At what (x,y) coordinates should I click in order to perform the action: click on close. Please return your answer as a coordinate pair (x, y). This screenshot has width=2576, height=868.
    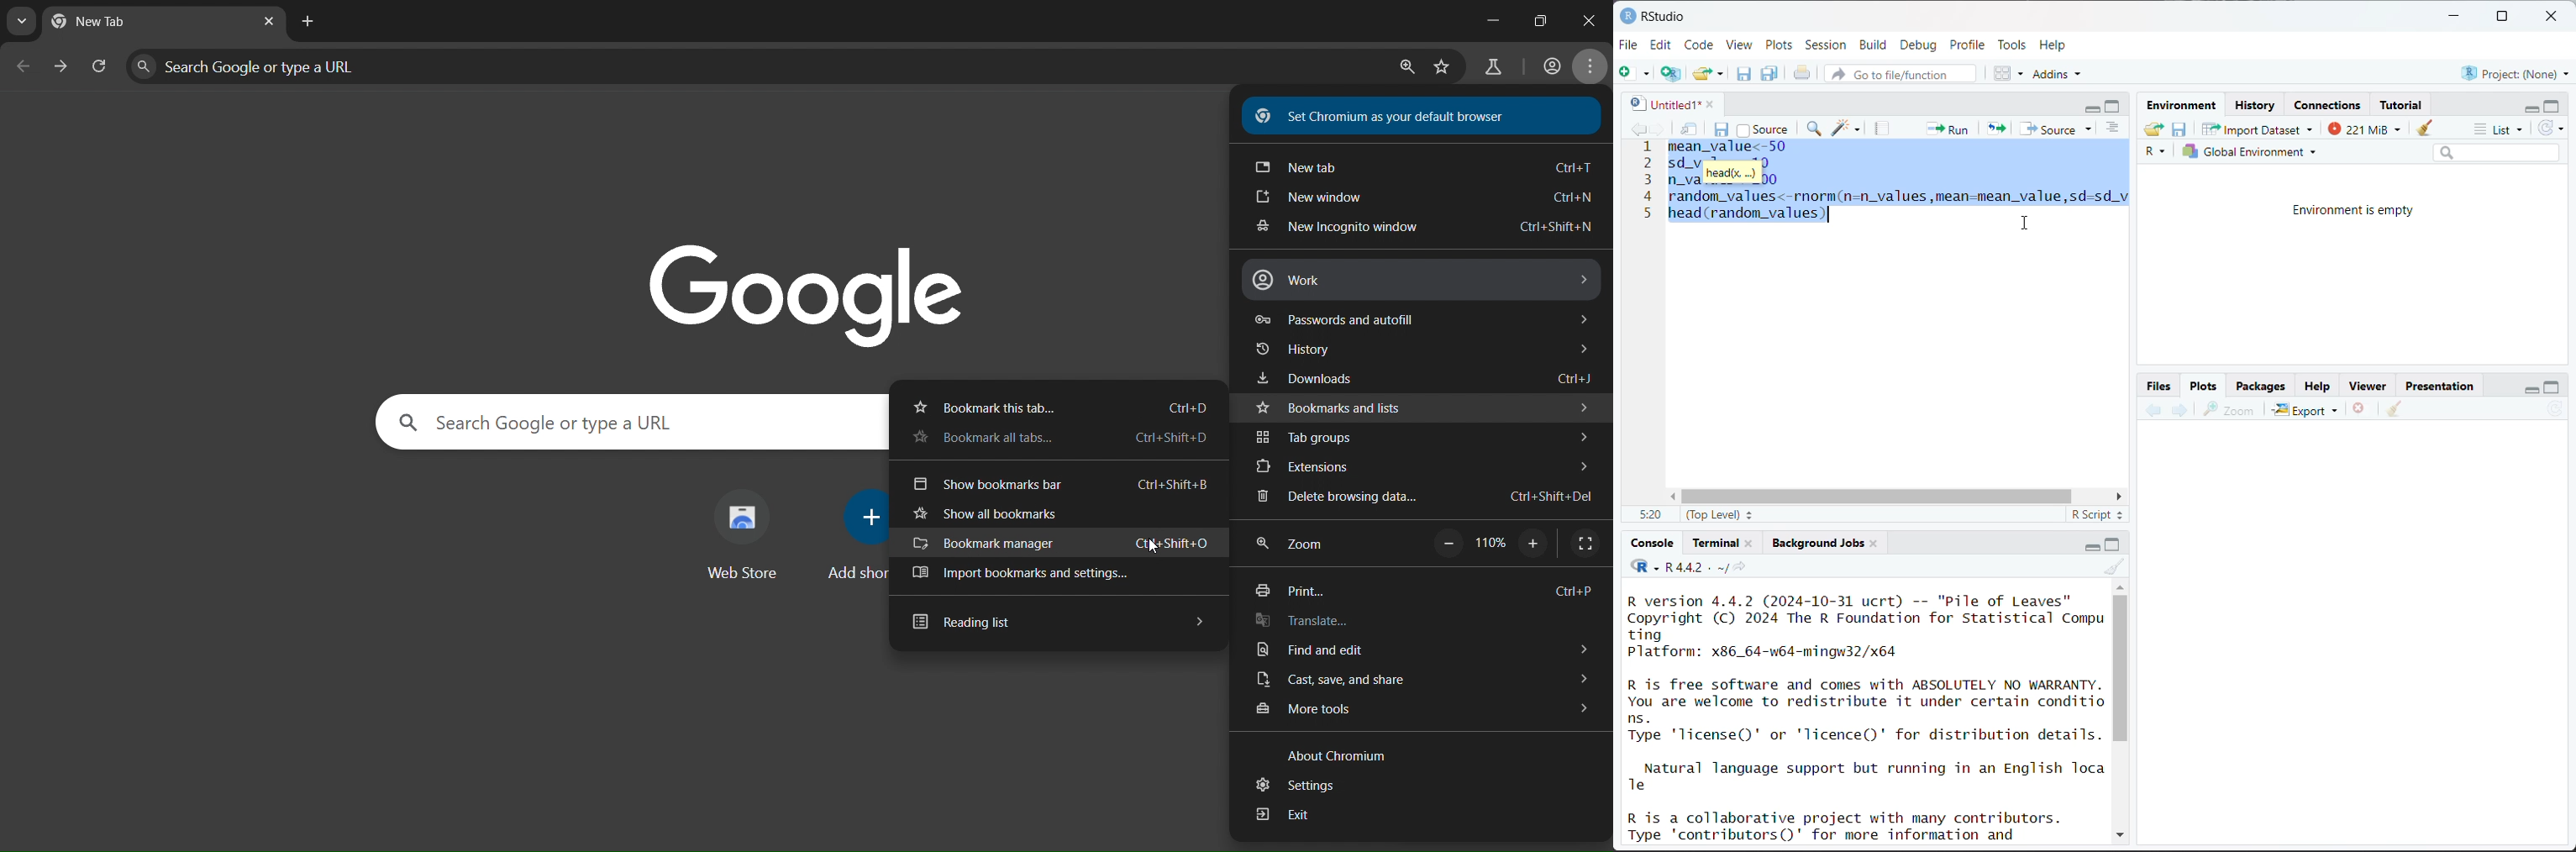
    Looking at the image, I should click on (1874, 542).